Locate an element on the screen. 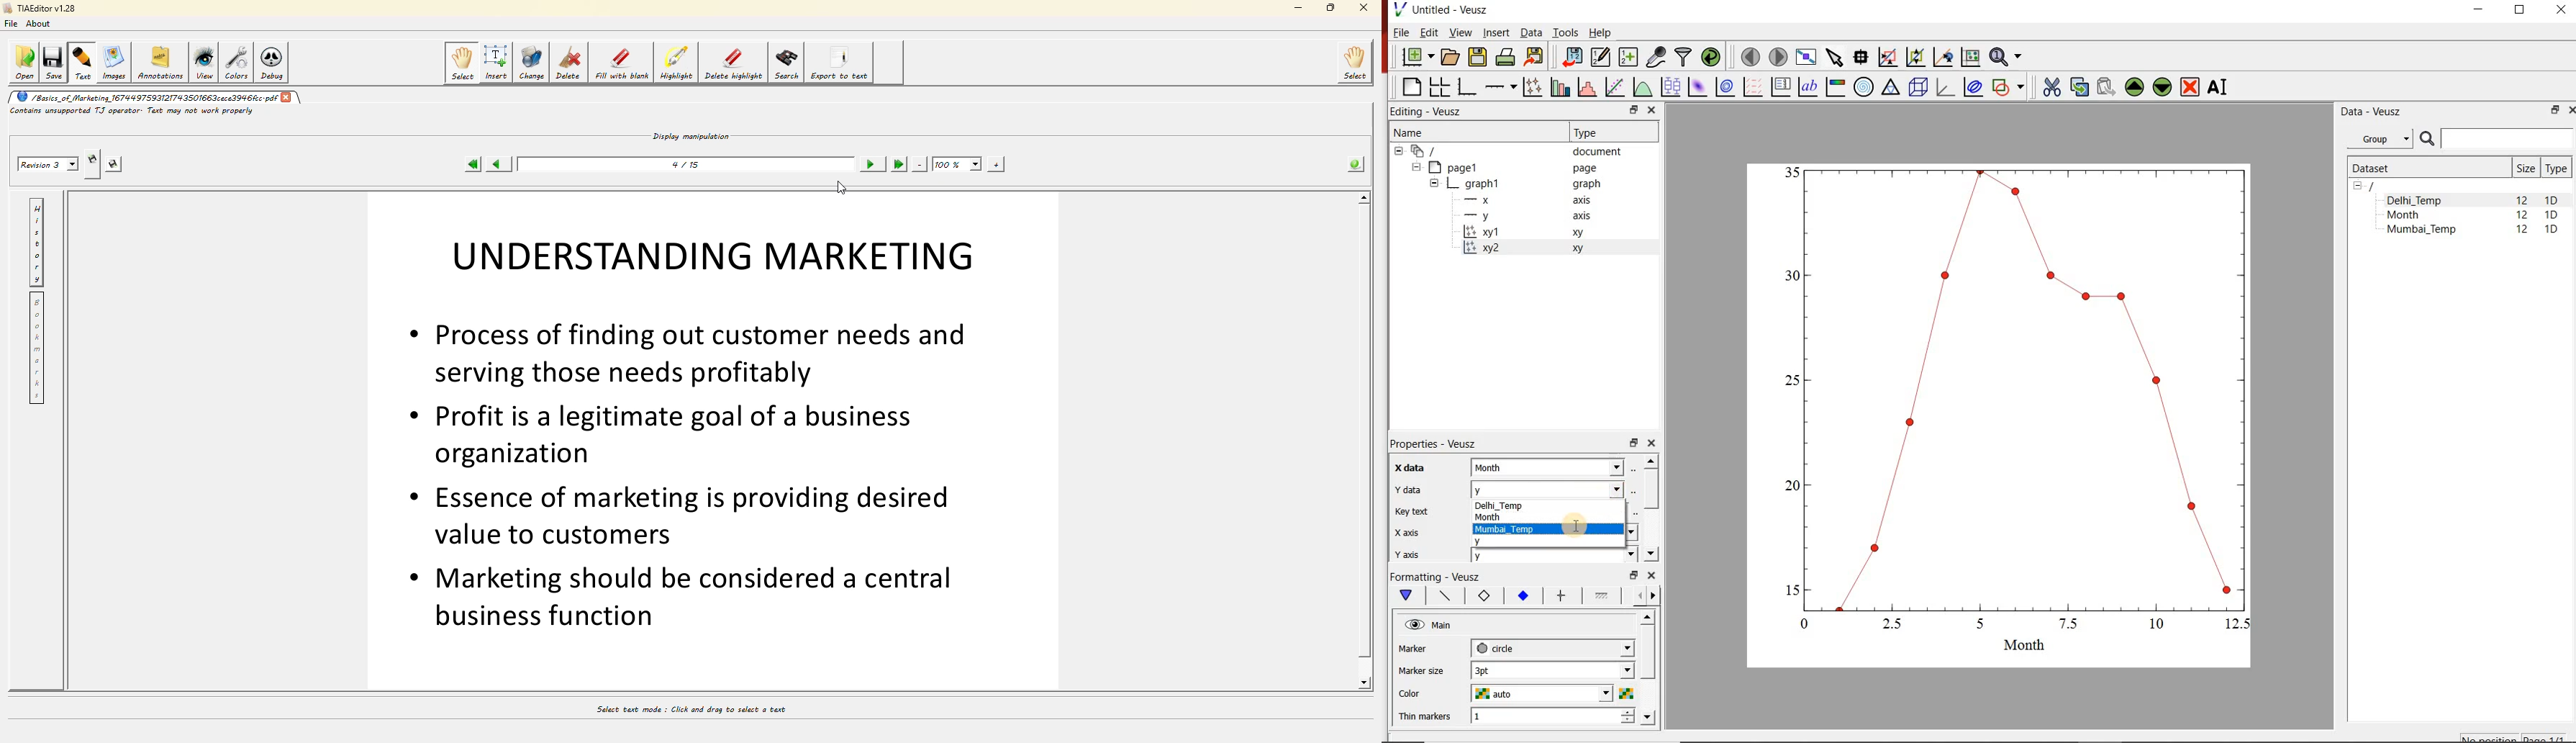 This screenshot has width=2576, height=756. Name is located at coordinates (1410, 132).